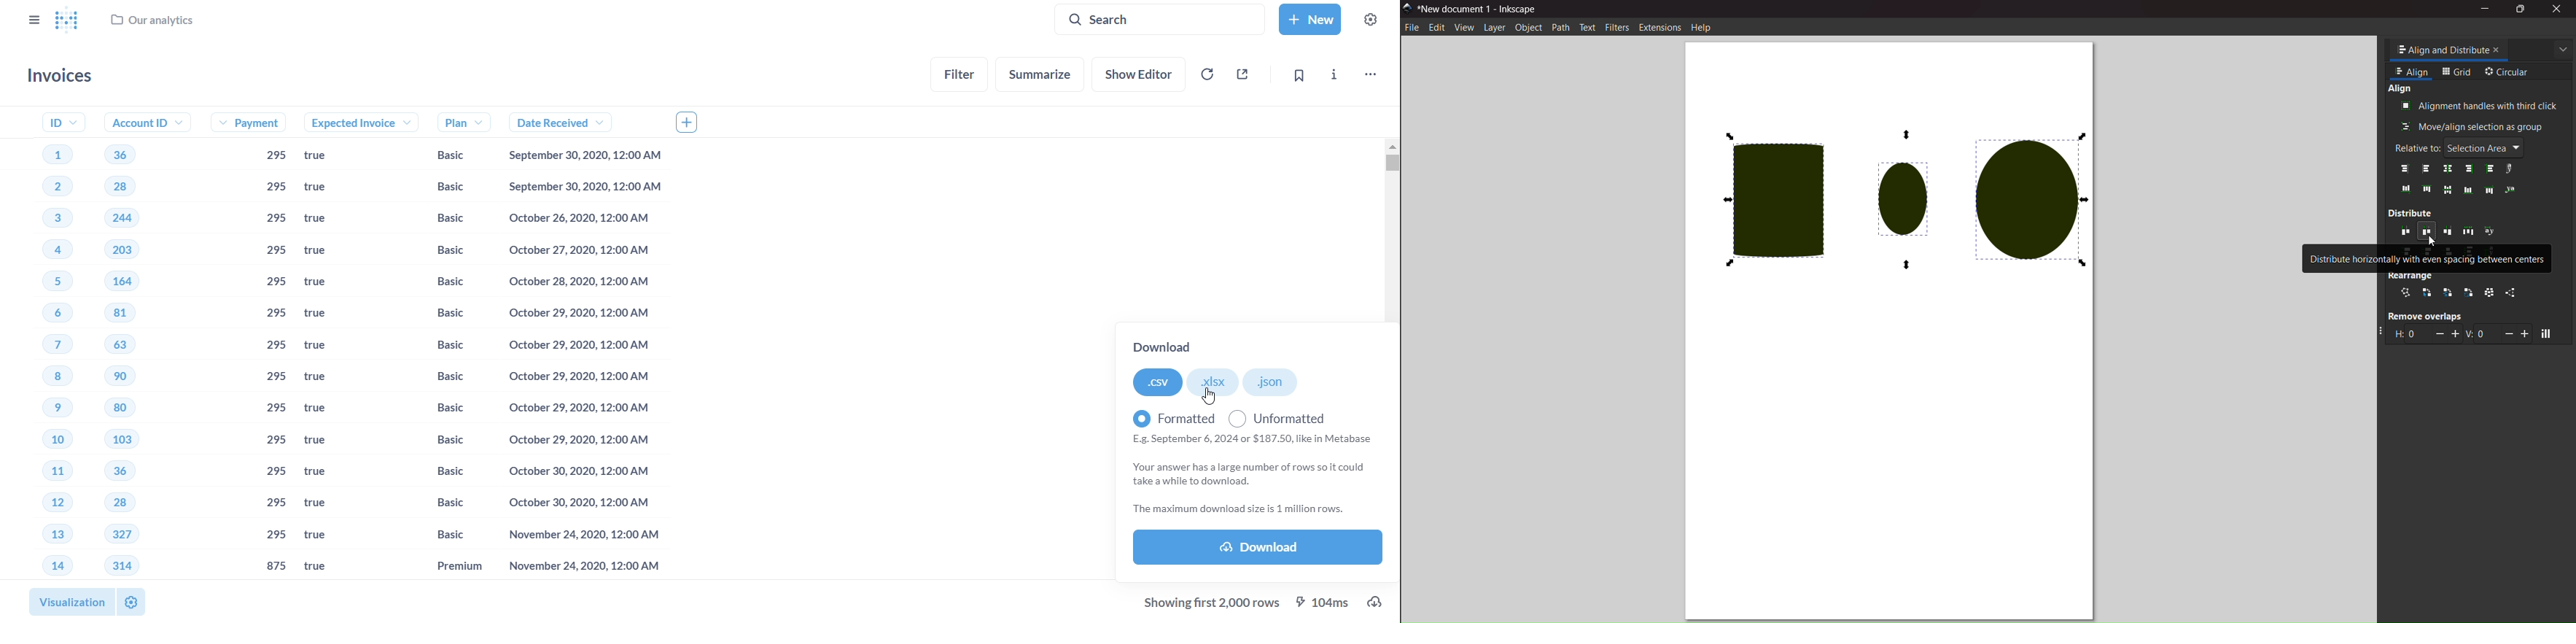  What do you see at coordinates (1142, 72) in the screenshot?
I see `show editor` at bounding box center [1142, 72].